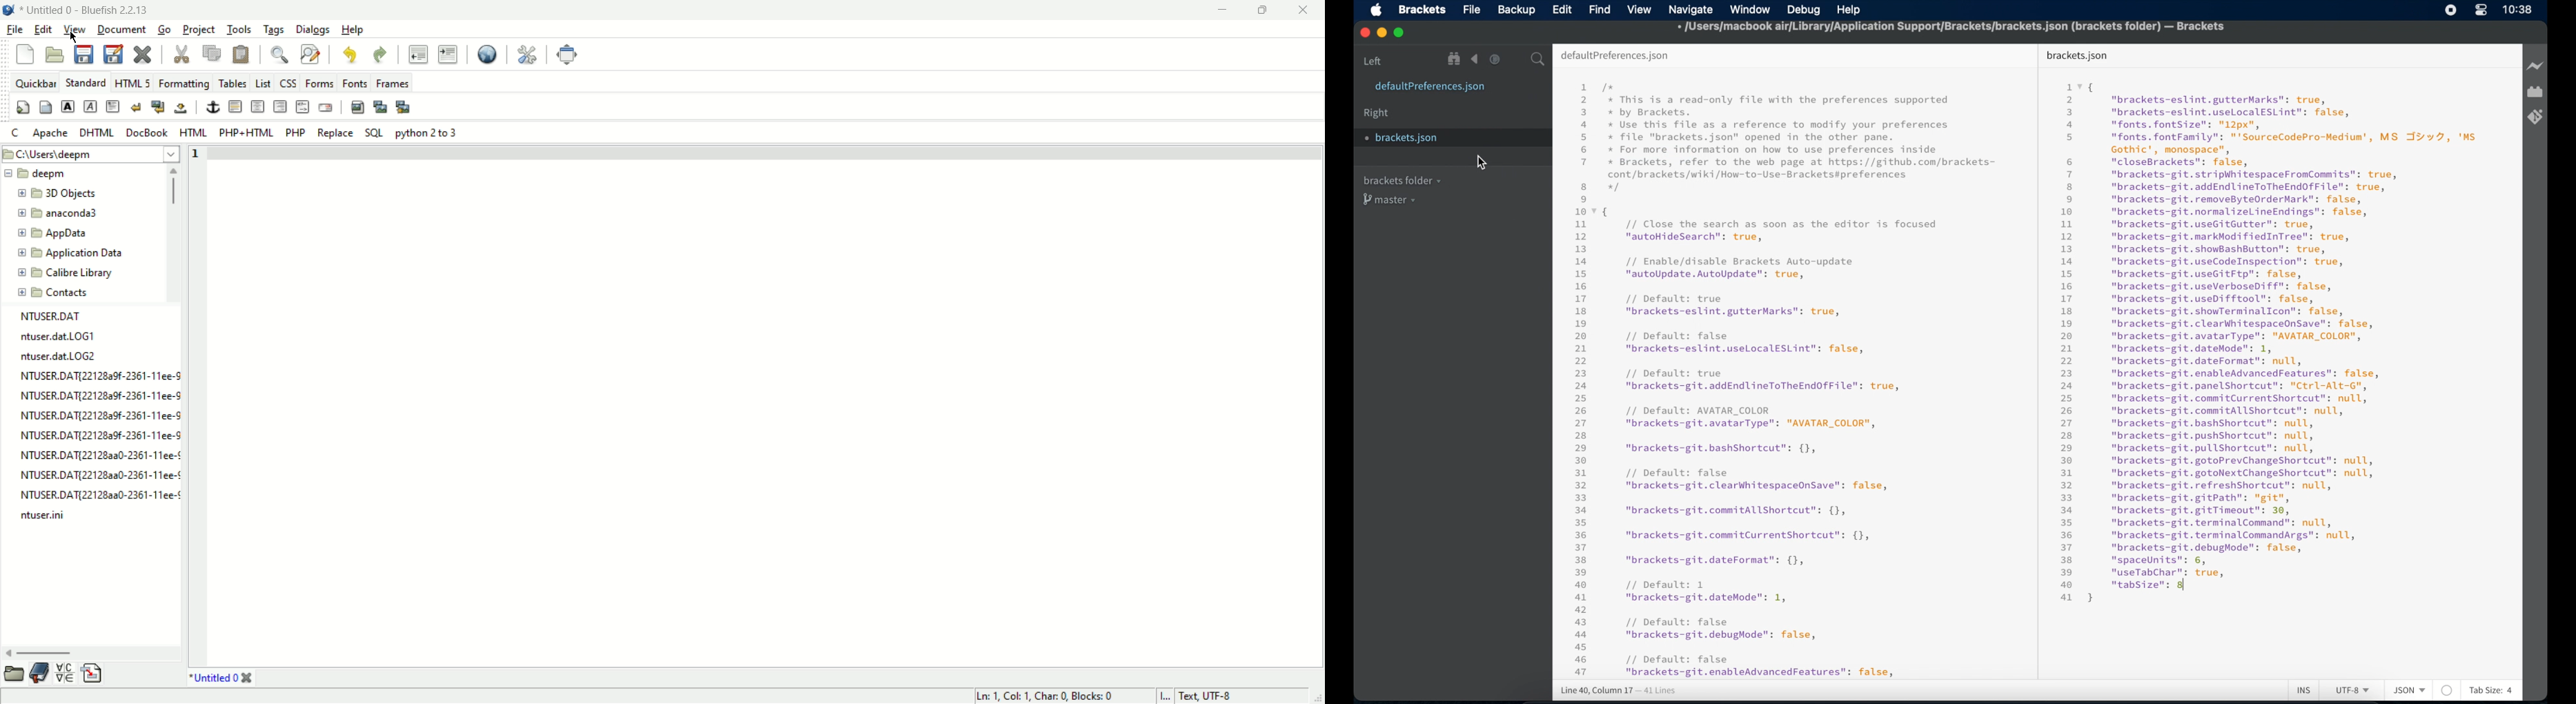 The width and height of the screenshot is (2576, 728). I want to click on undo , so click(349, 55).